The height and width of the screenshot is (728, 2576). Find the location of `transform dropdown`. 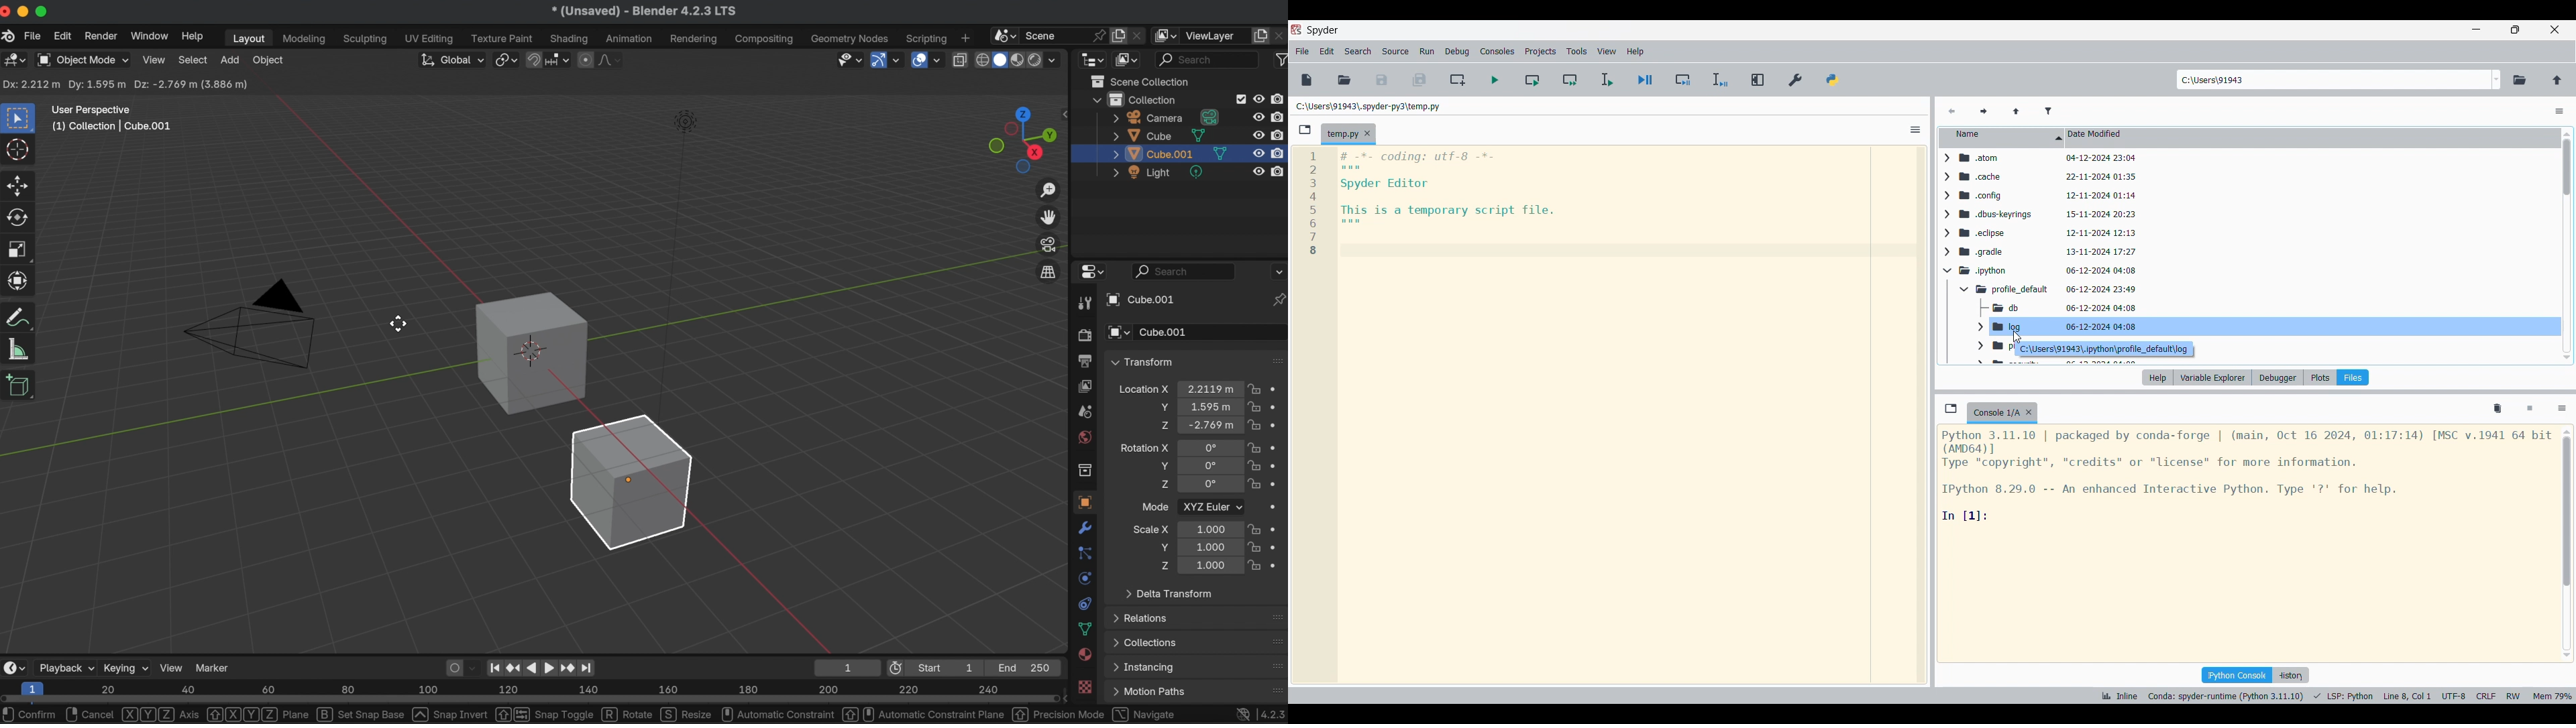

transform dropdown is located at coordinates (1142, 362).